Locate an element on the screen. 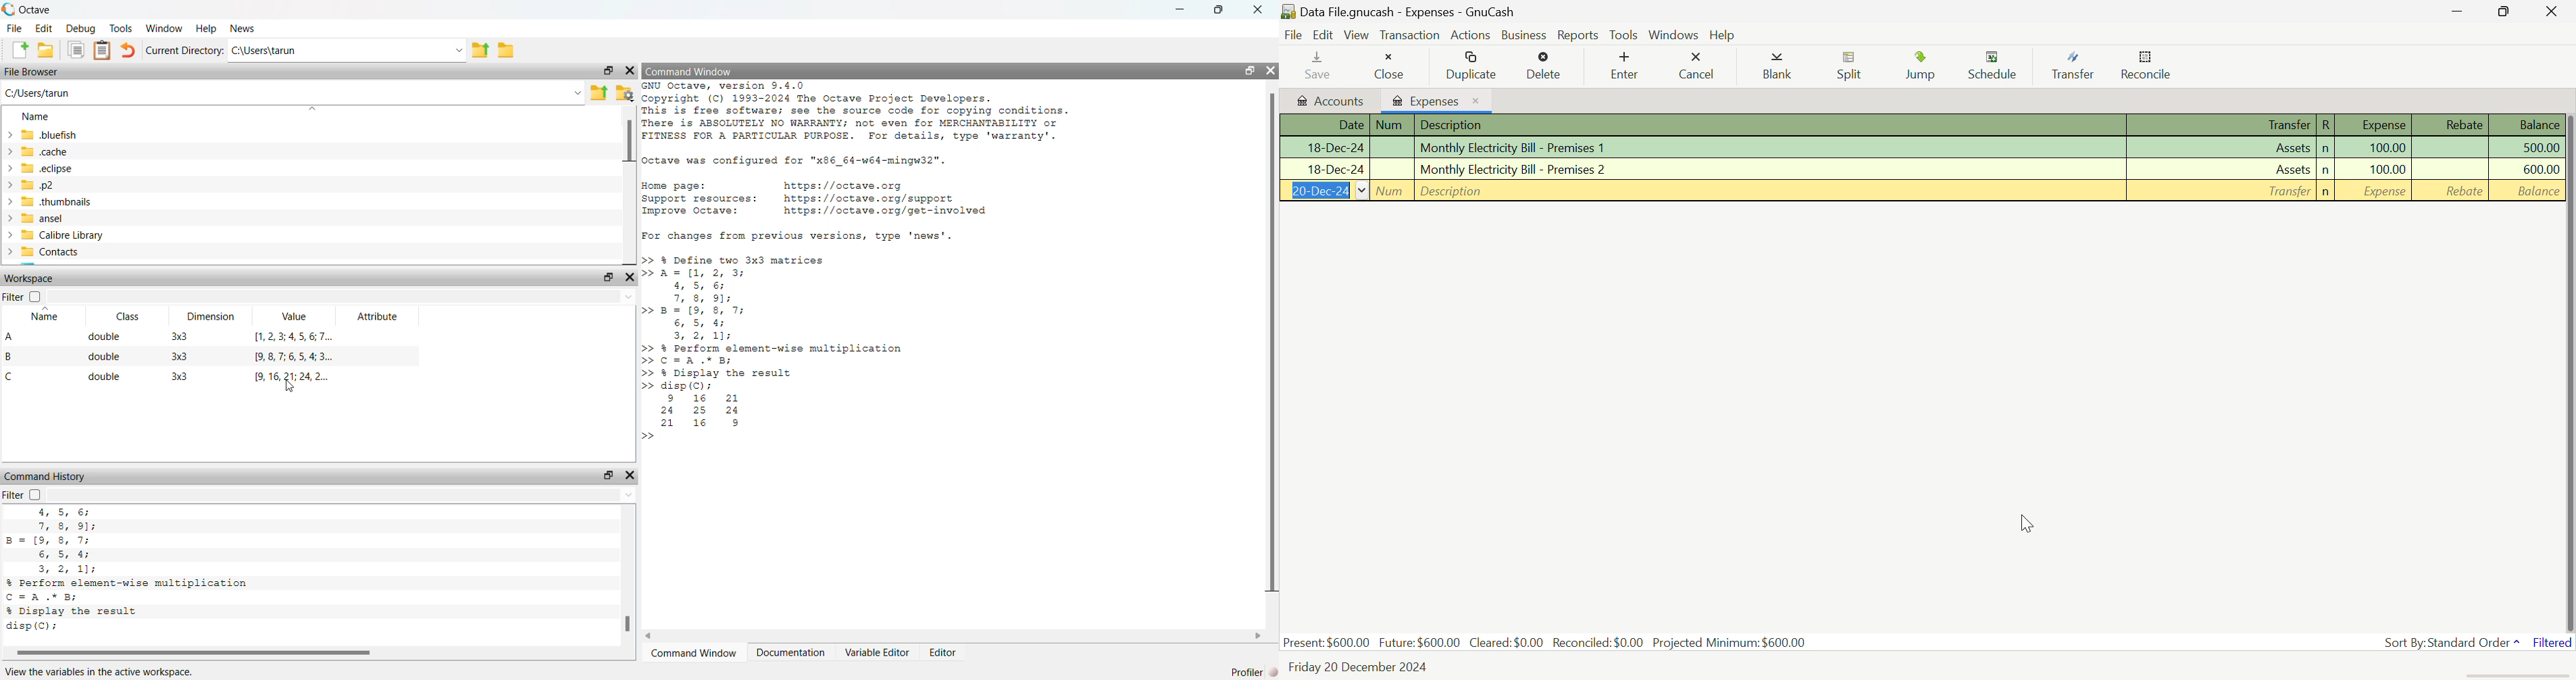  Premises 2 is located at coordinates (1770, 170).